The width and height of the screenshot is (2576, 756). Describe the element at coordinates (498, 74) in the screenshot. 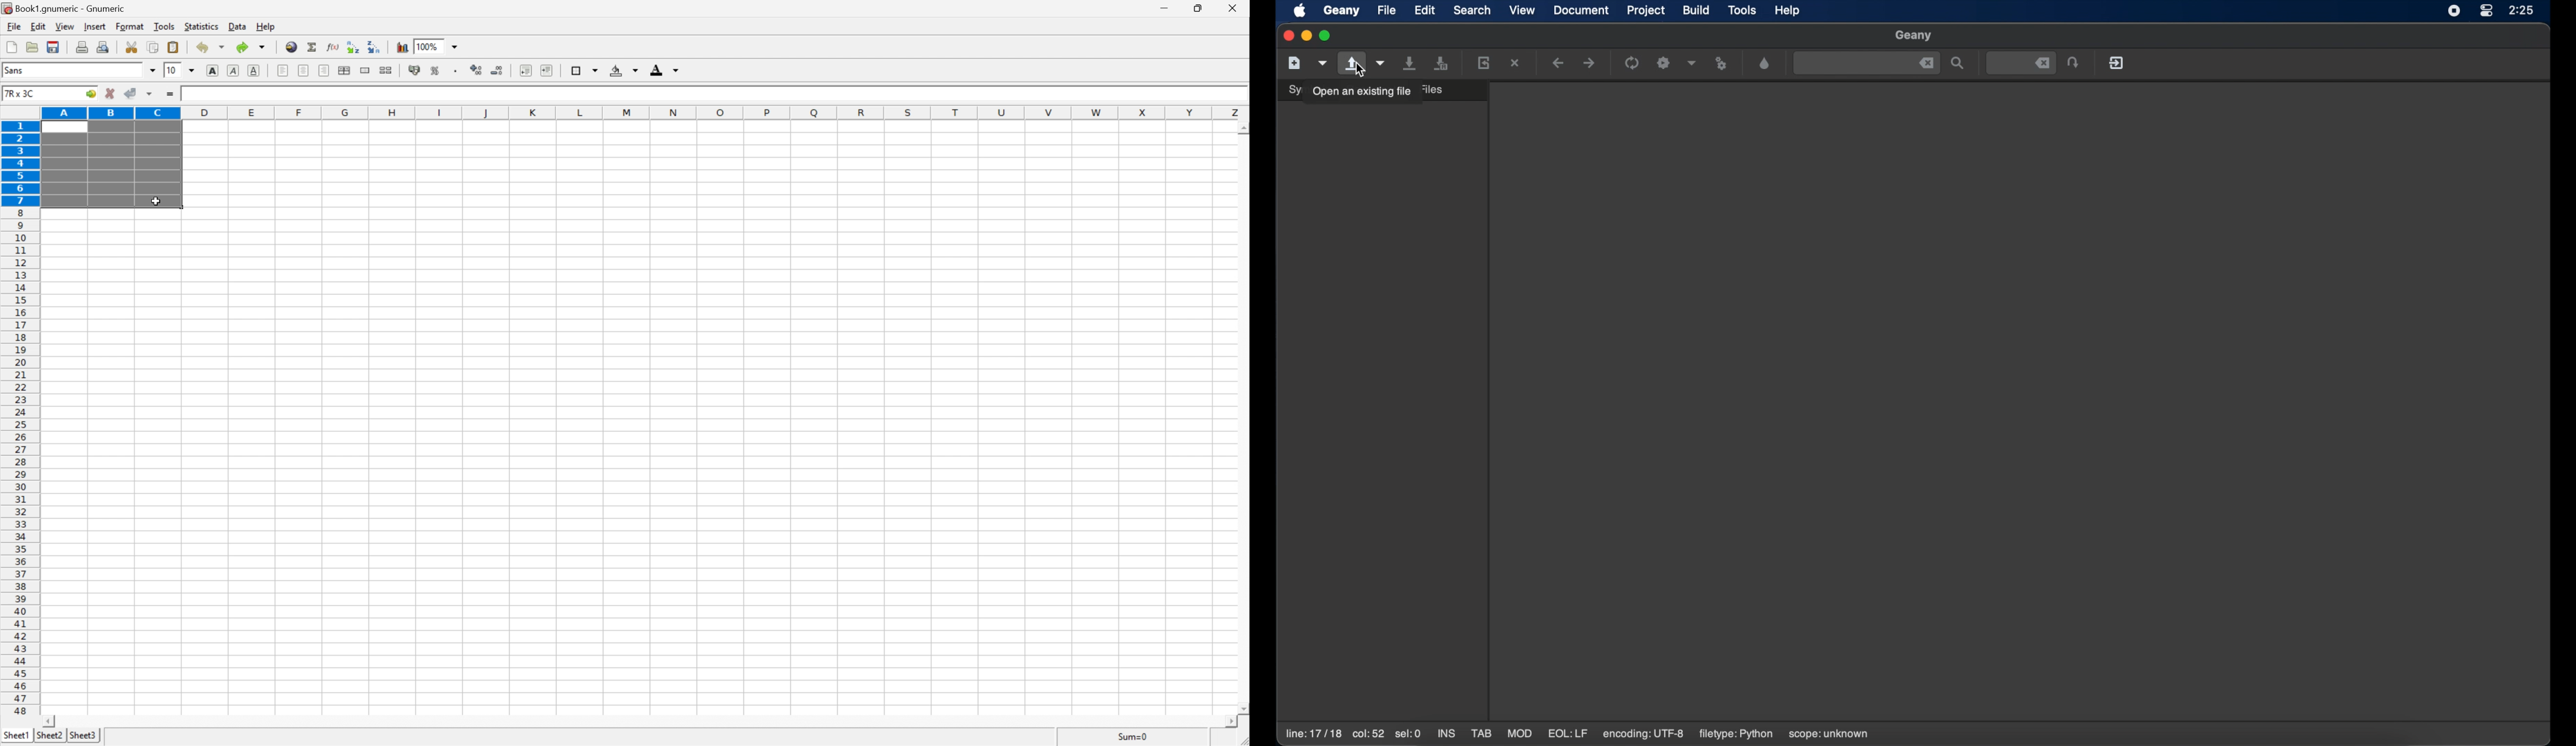

I see `decrease number of decimals displayed` at that location.